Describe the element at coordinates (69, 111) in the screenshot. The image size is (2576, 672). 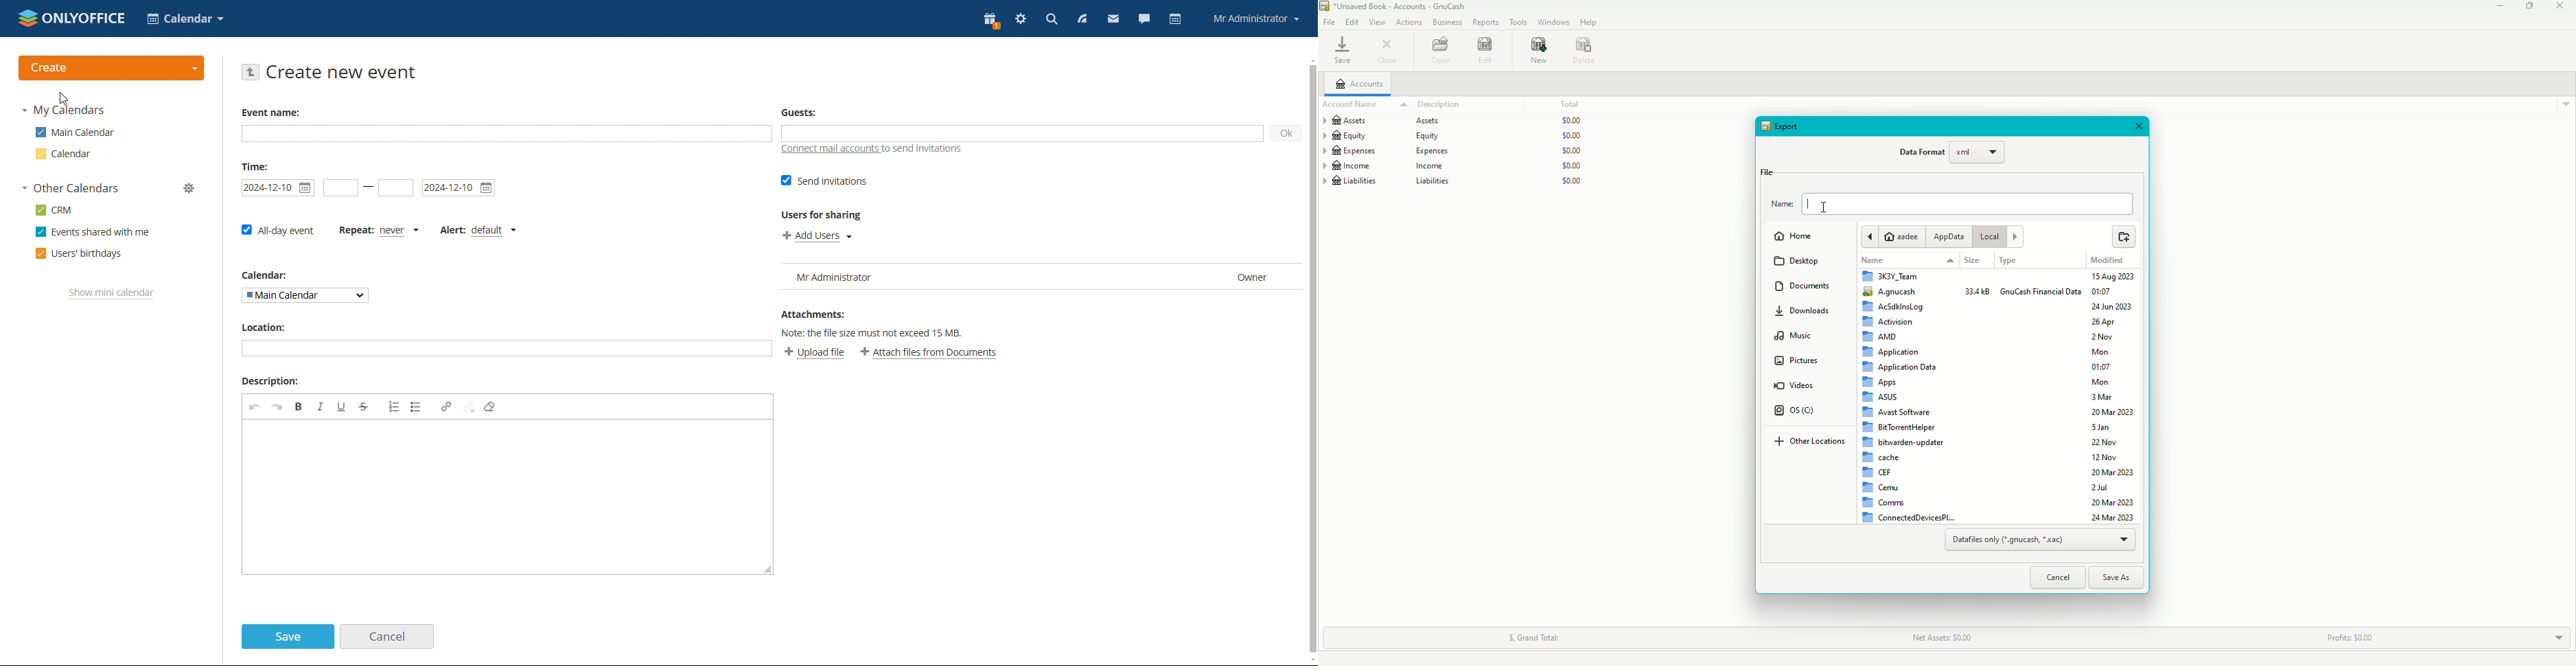
I see `my calendar` at that location.